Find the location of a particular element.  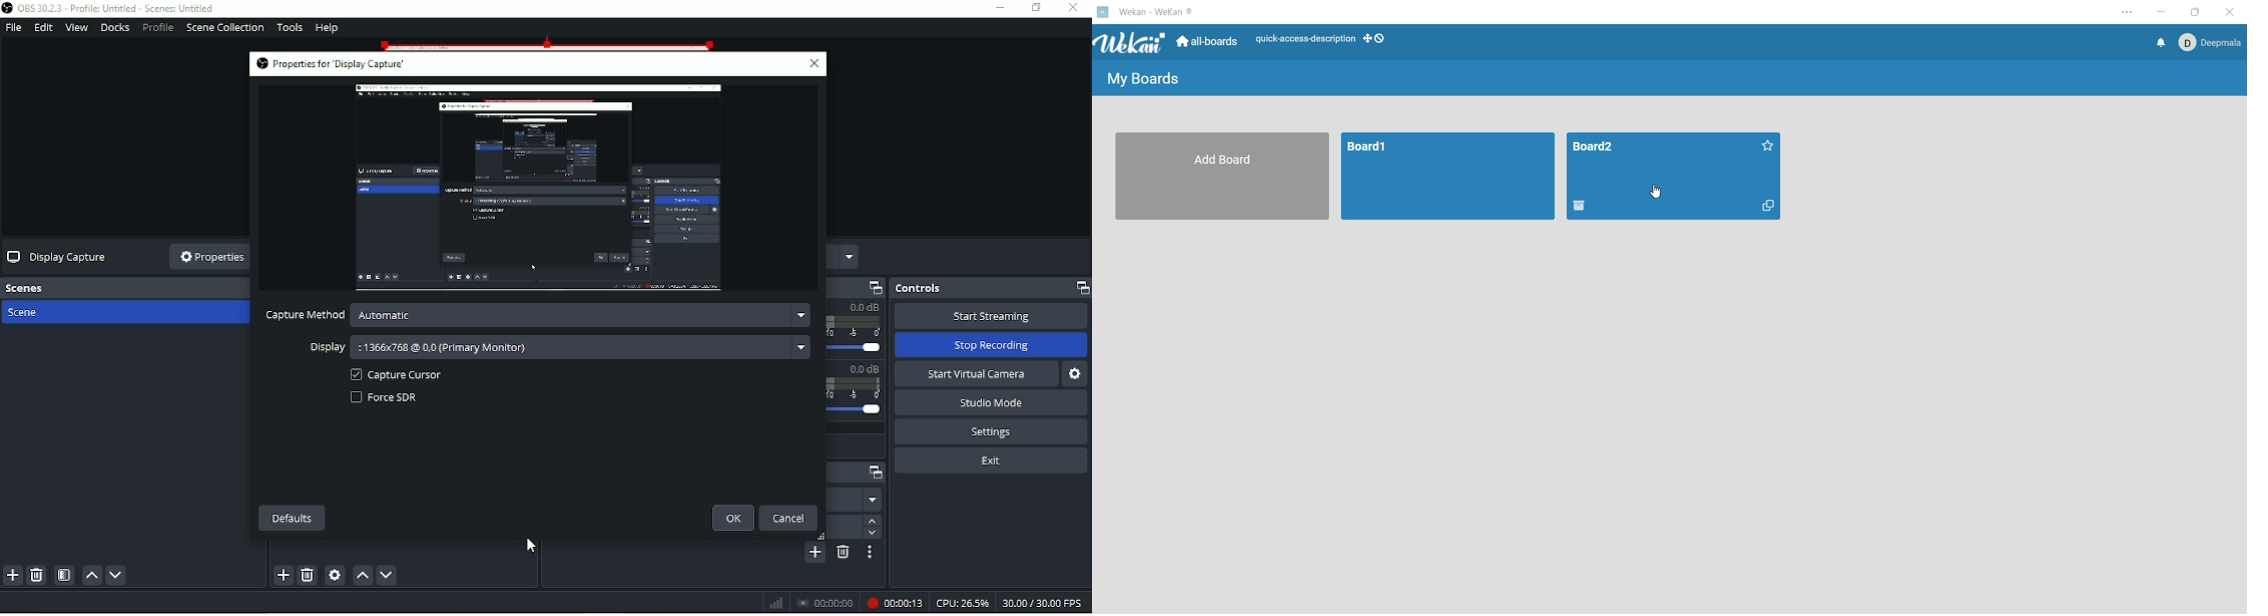

Profile is located at coordinates (158, 28).